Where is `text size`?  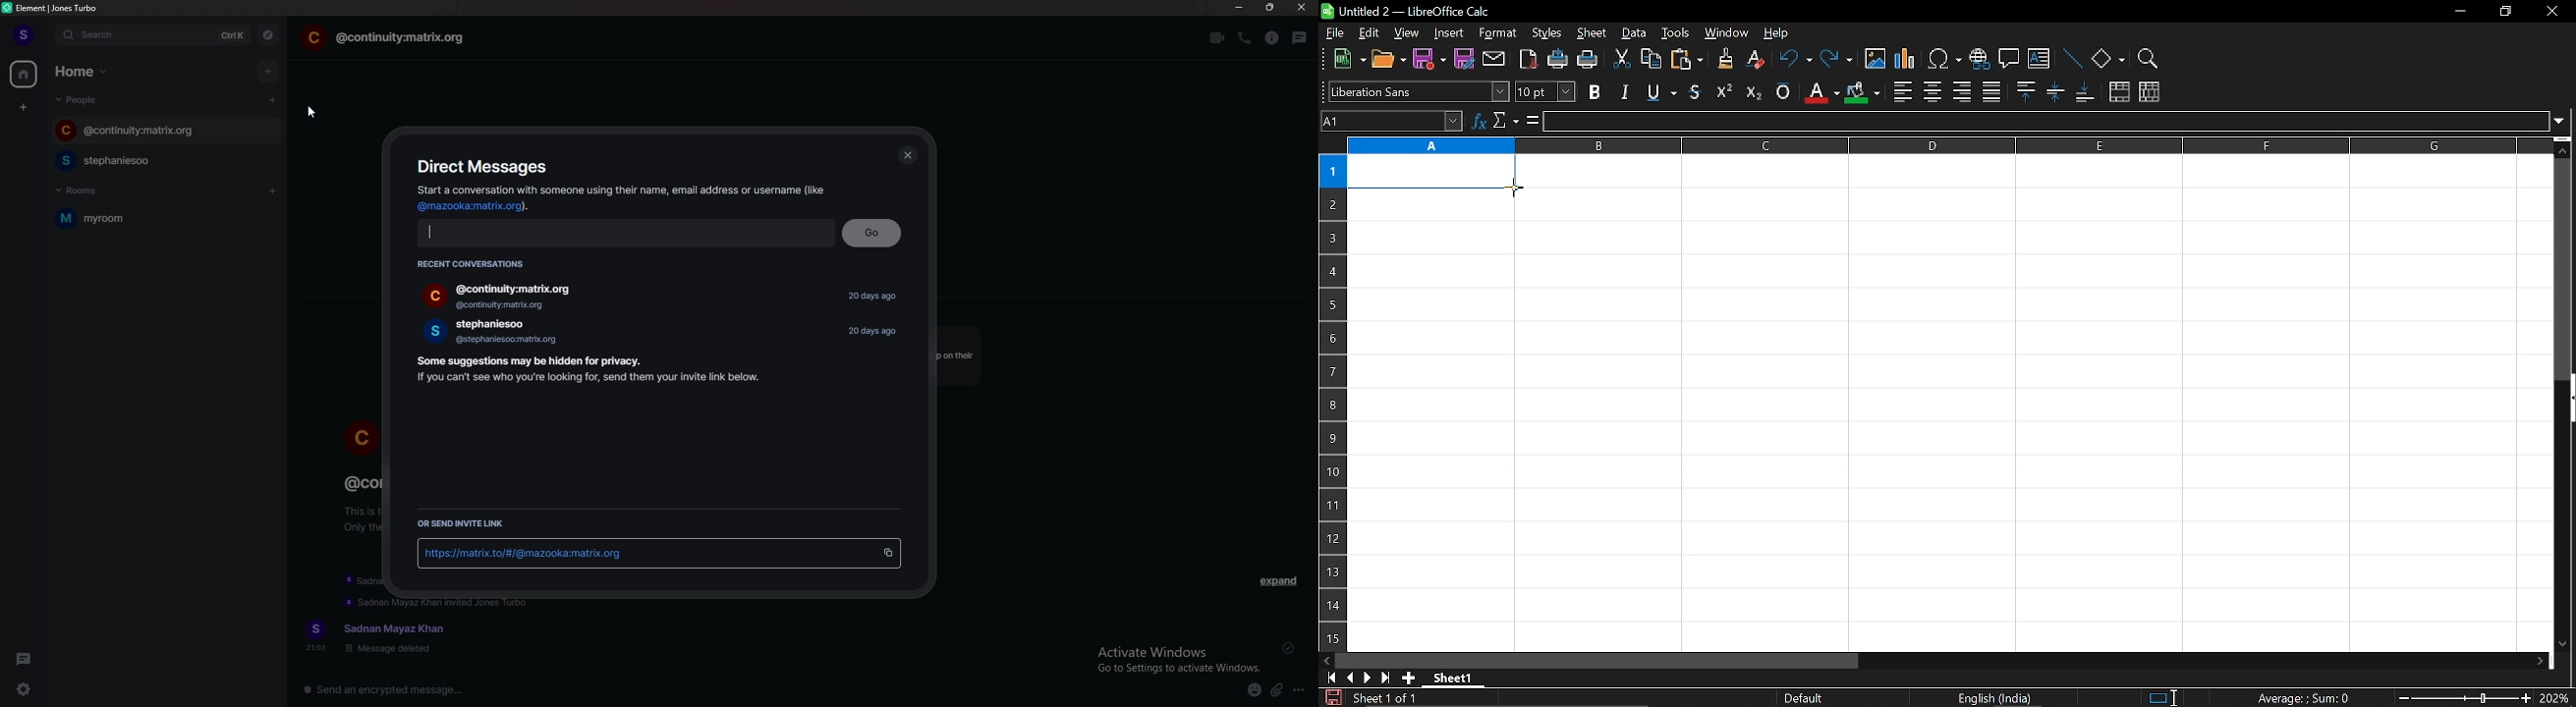
text size is located at coordinates (1545, 91).